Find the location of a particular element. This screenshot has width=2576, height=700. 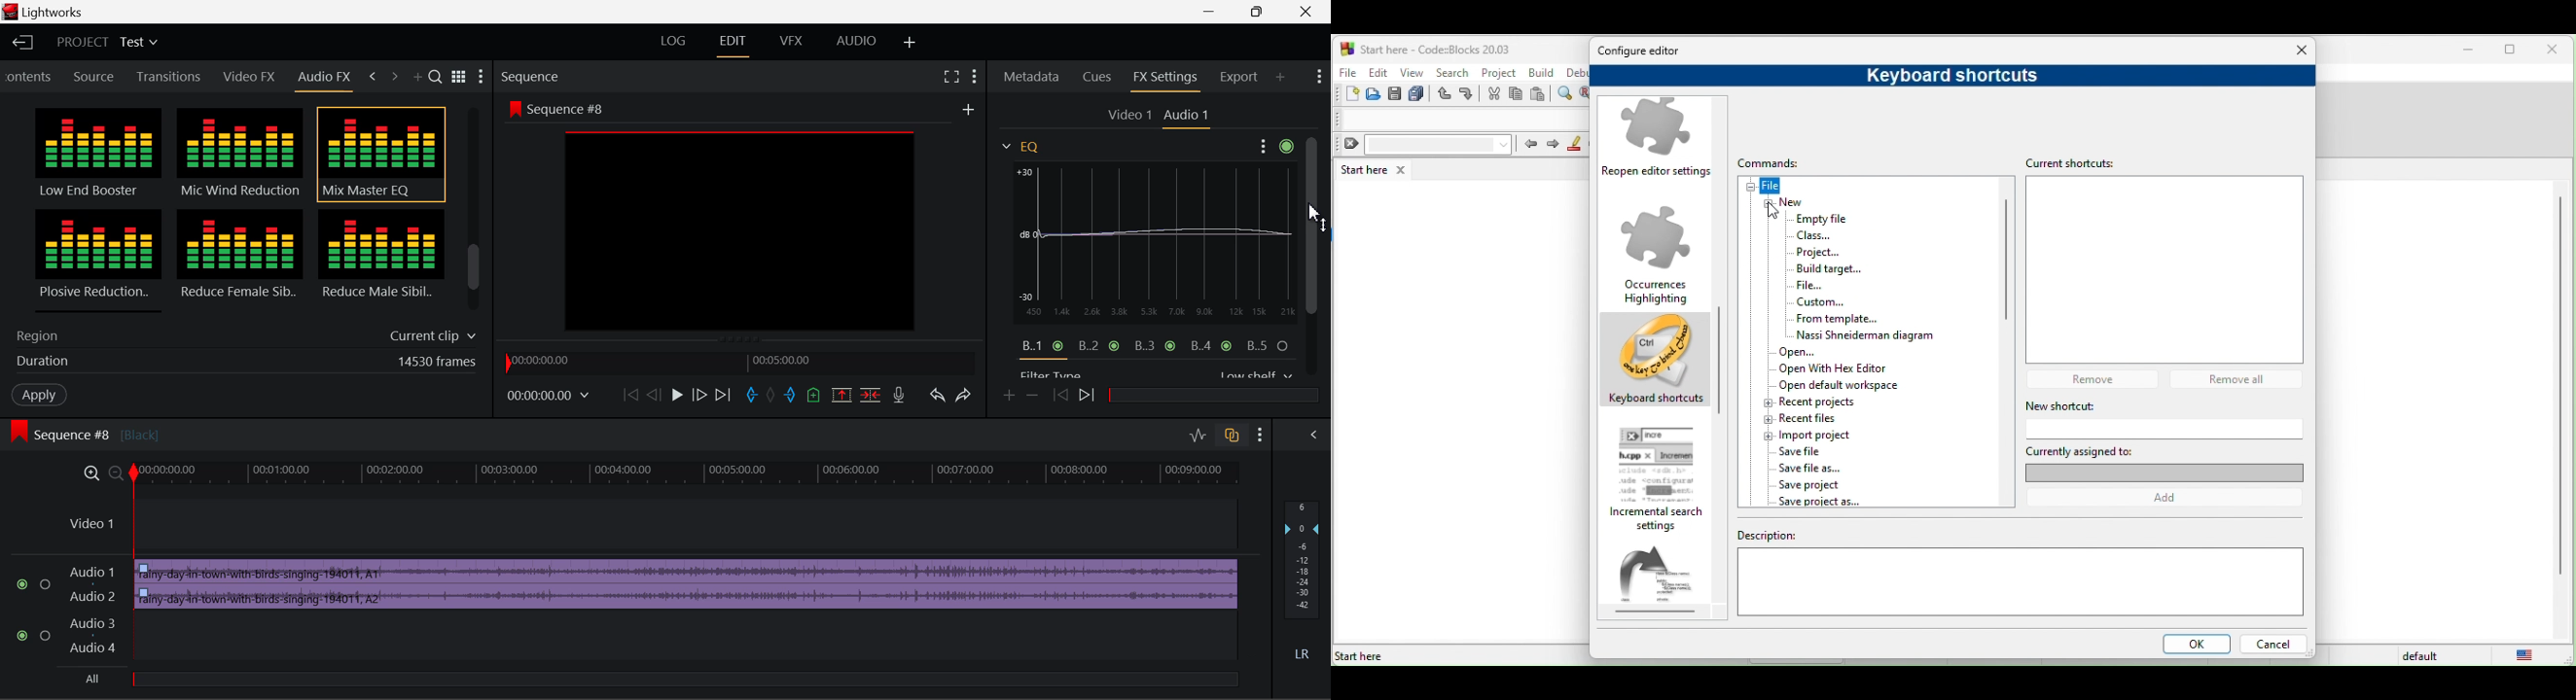

Play is located at coordinates (678, 396).